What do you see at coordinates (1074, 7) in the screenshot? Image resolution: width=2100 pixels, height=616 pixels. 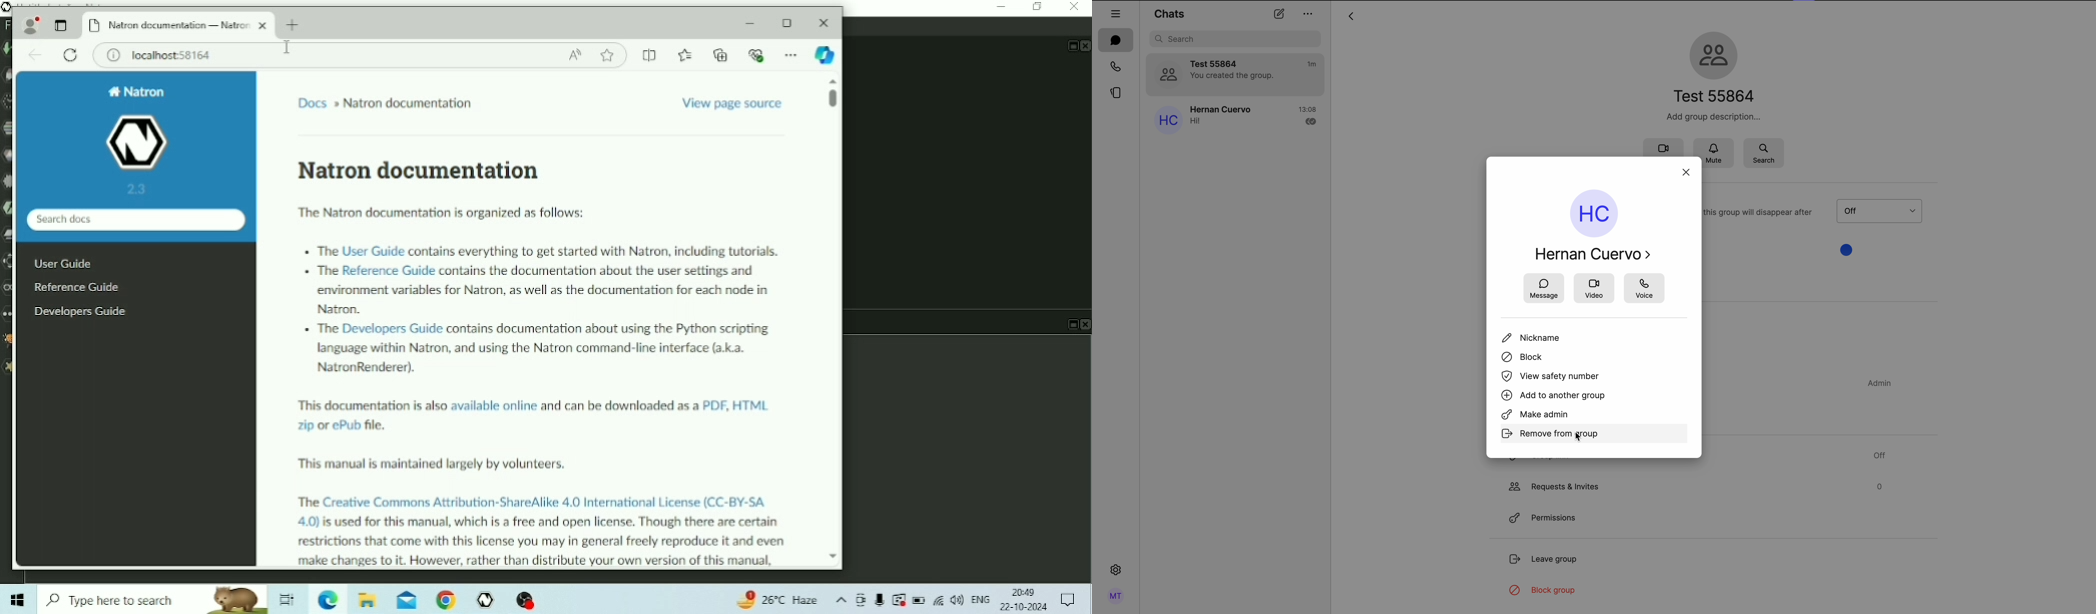 I see `Close` at bounding box center [1074, 7].